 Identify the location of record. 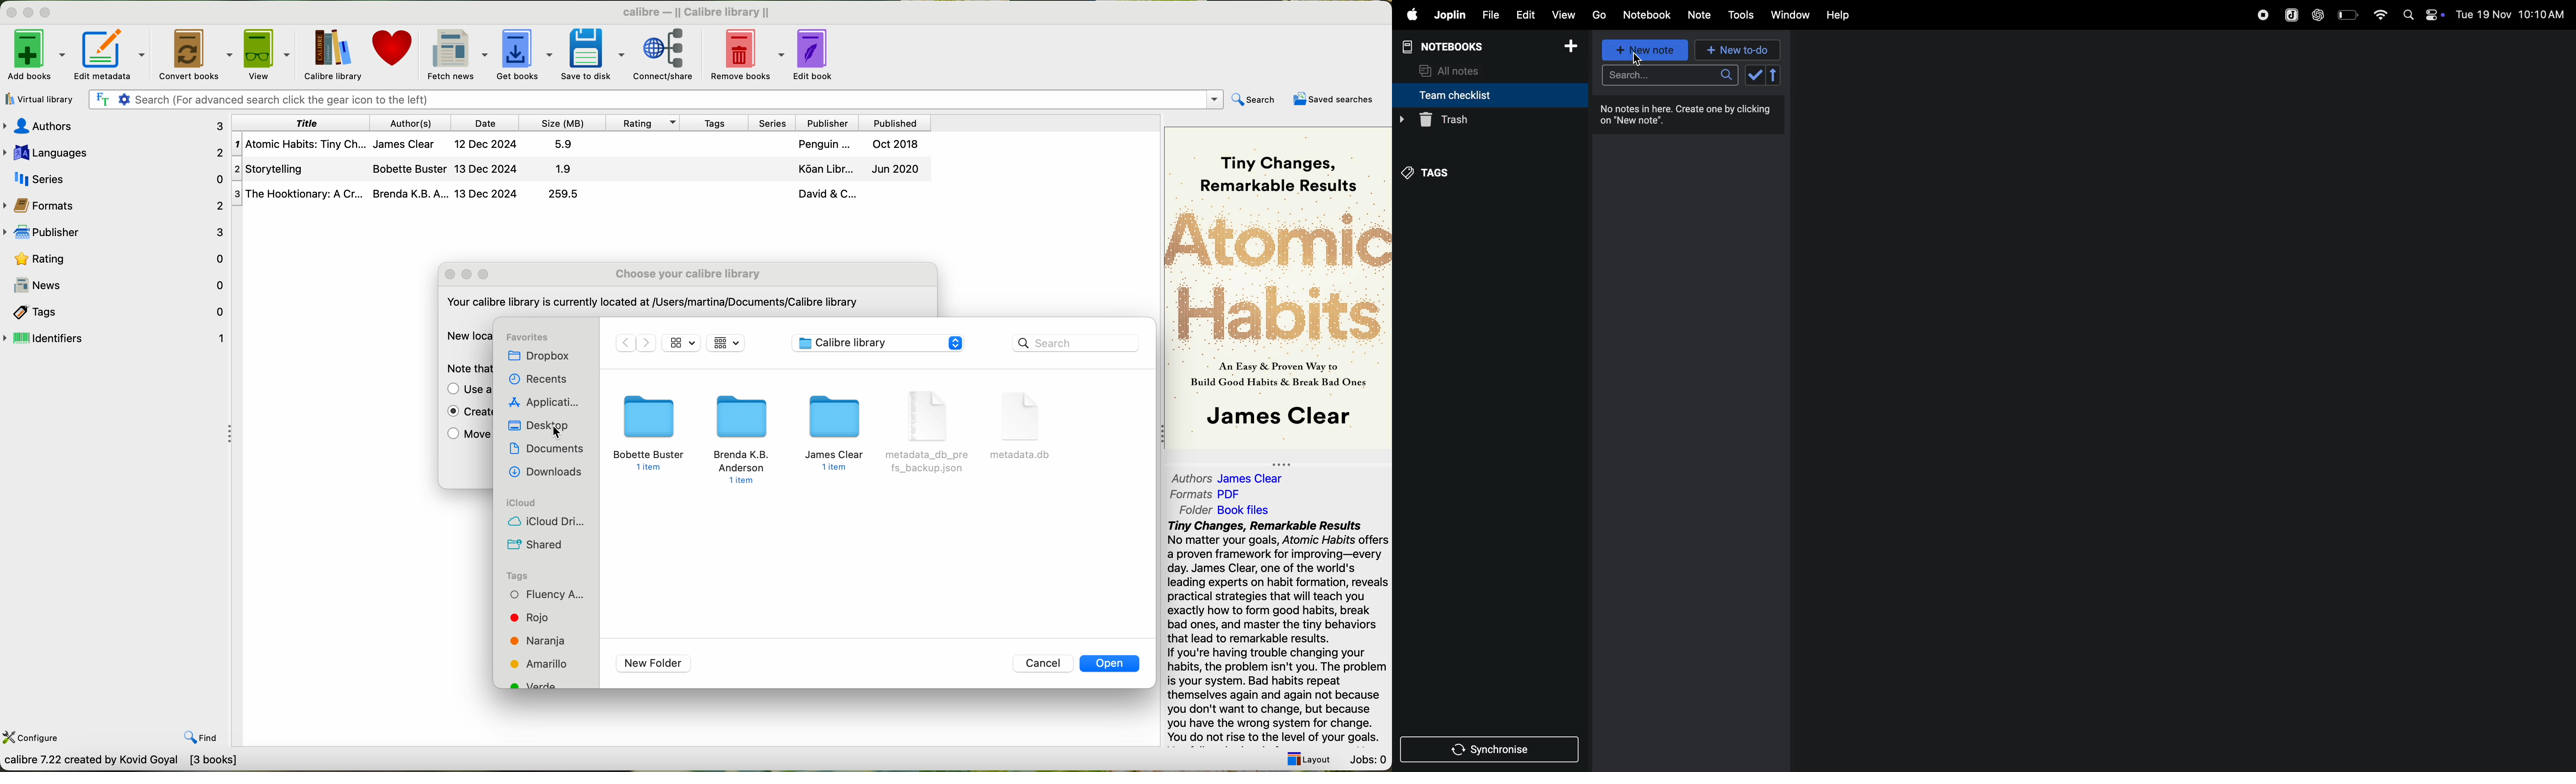
(2260, 15).